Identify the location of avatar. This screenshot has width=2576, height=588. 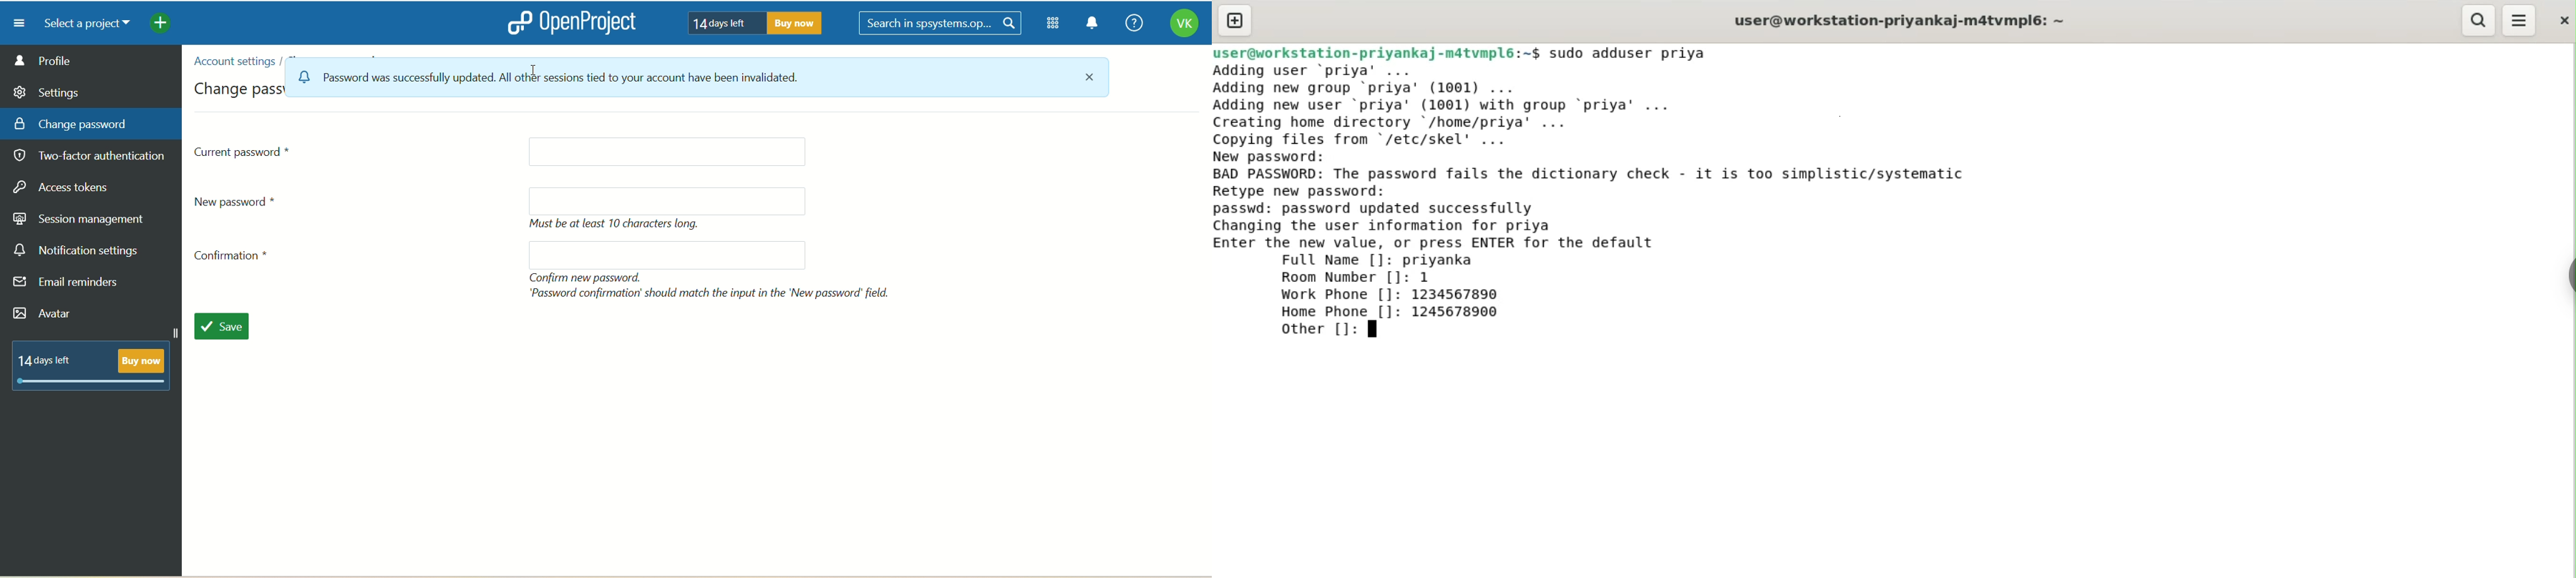
(45, 315).